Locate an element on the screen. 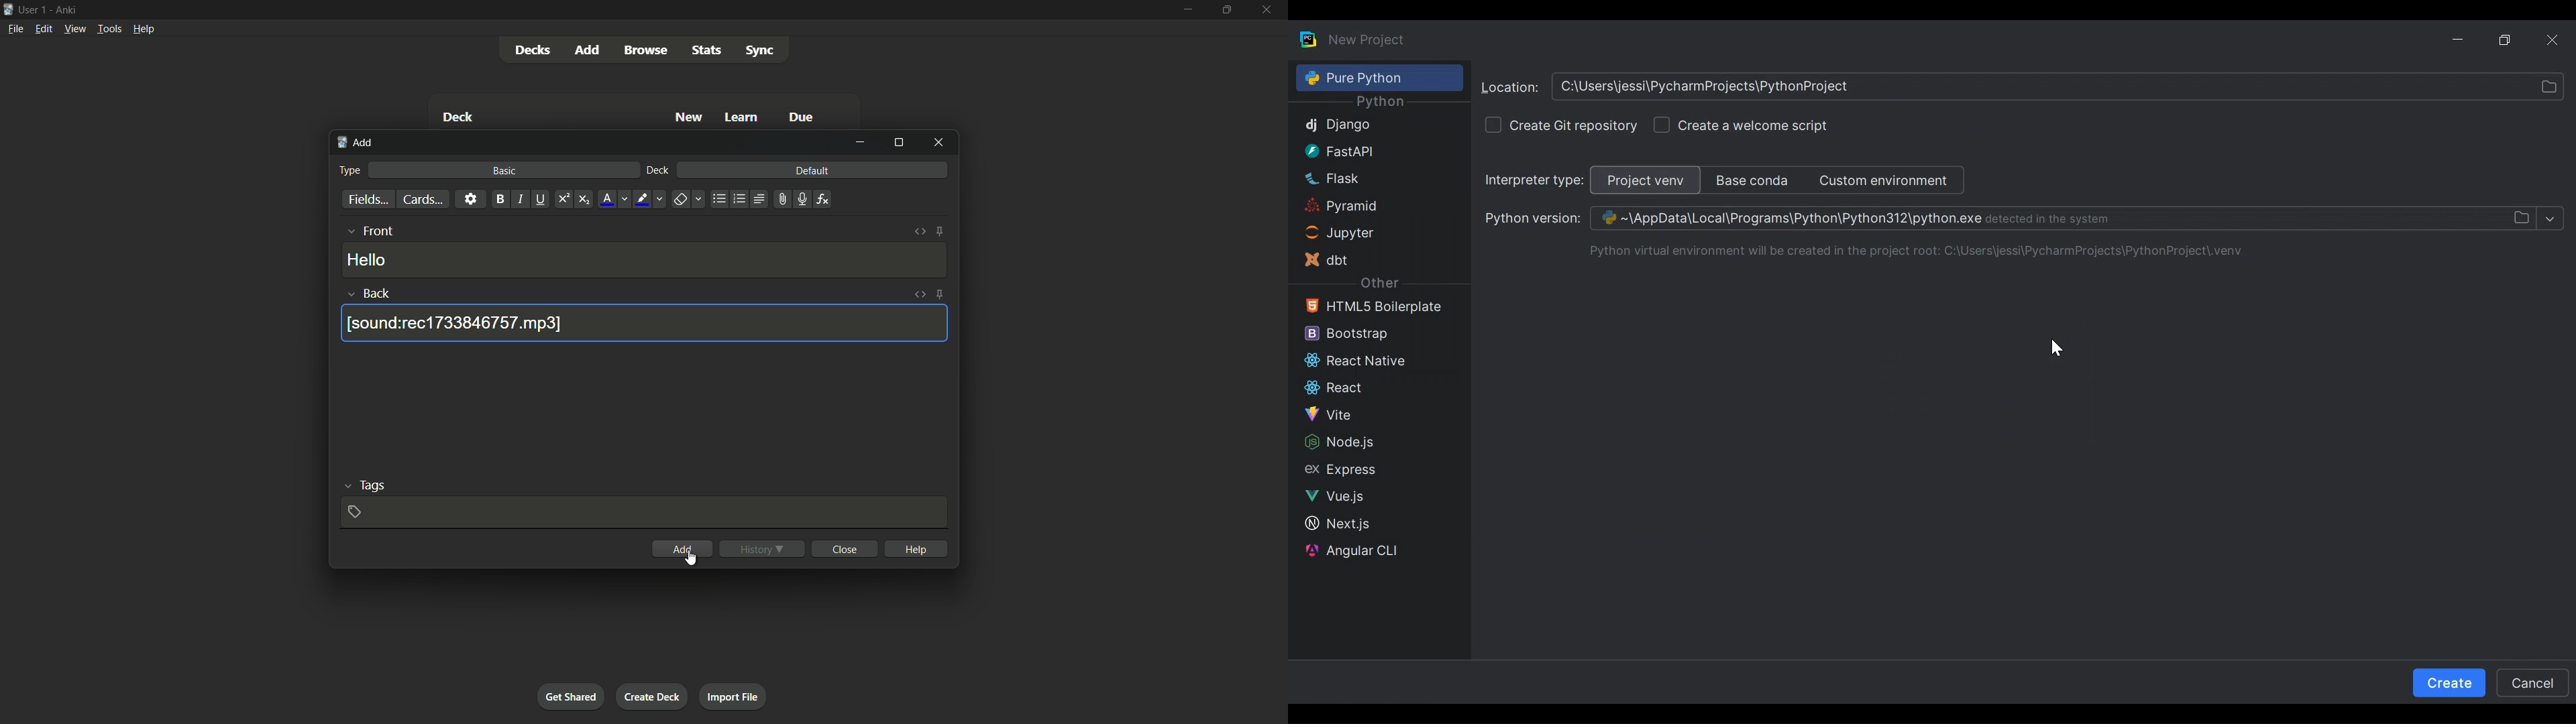  underline is located at coordinates (540, 198).